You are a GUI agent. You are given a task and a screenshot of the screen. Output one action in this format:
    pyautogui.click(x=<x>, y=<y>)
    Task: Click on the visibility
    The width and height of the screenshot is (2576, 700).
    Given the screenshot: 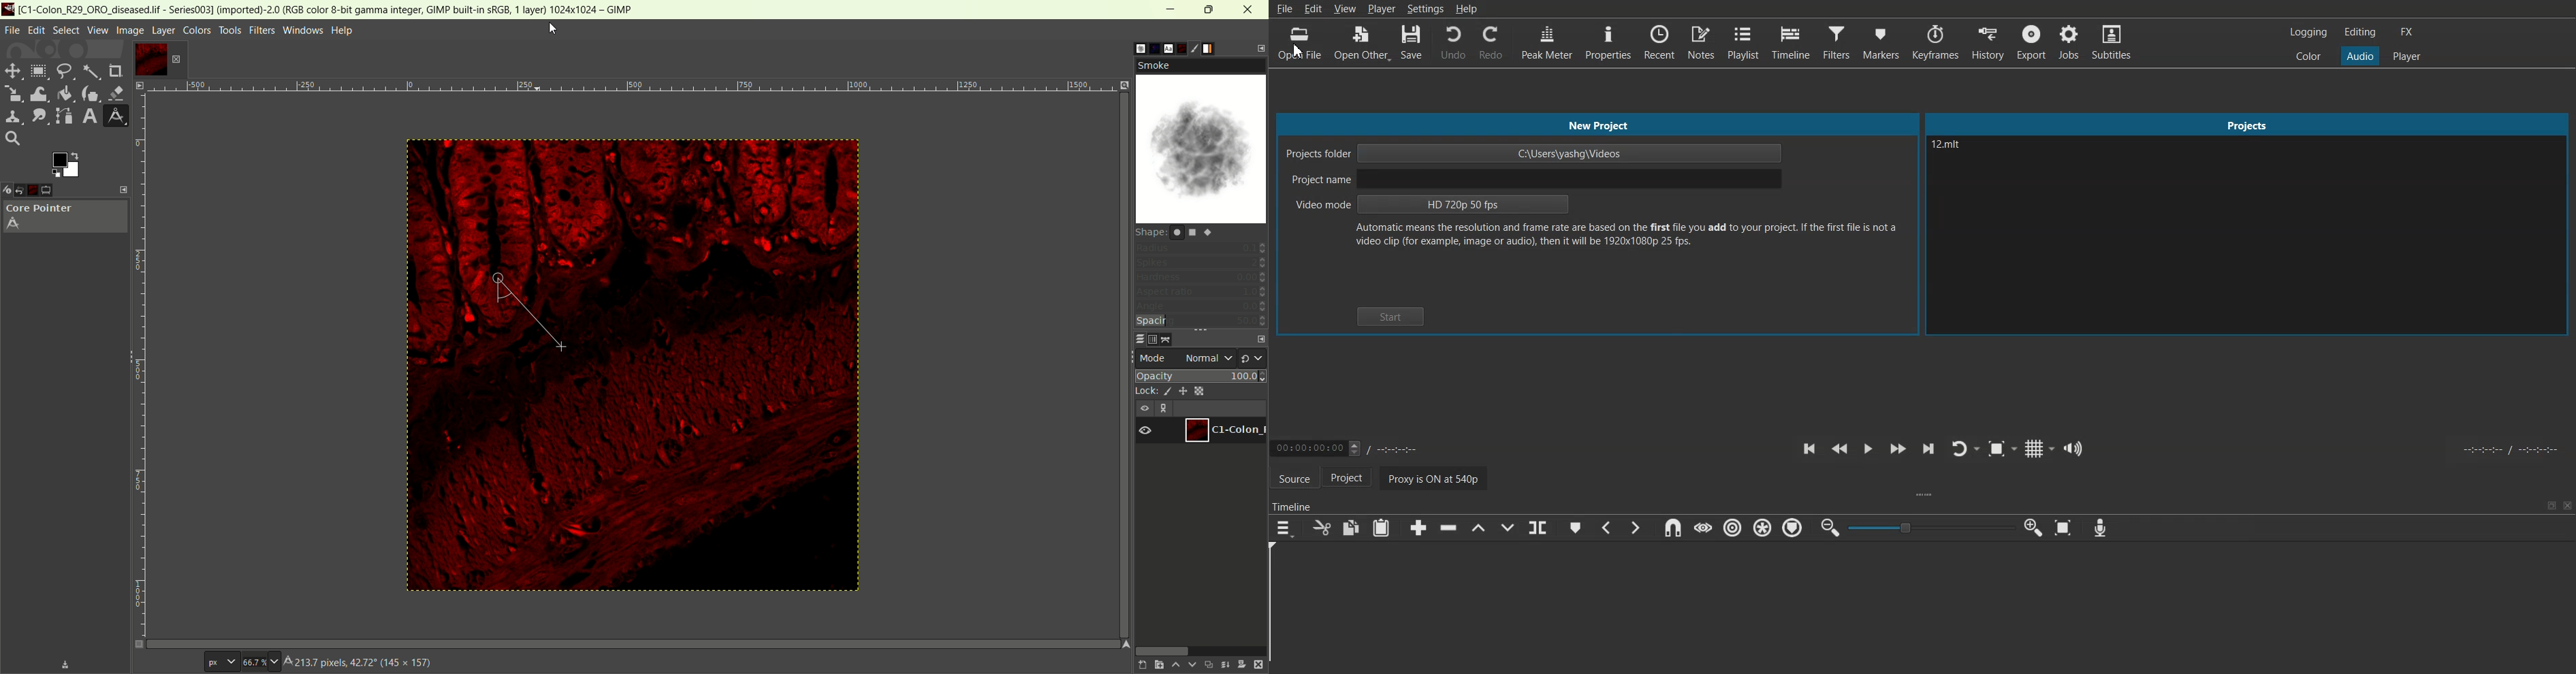 What is the action you would take?
    pyautogui.click(x=1146, y=431)
    